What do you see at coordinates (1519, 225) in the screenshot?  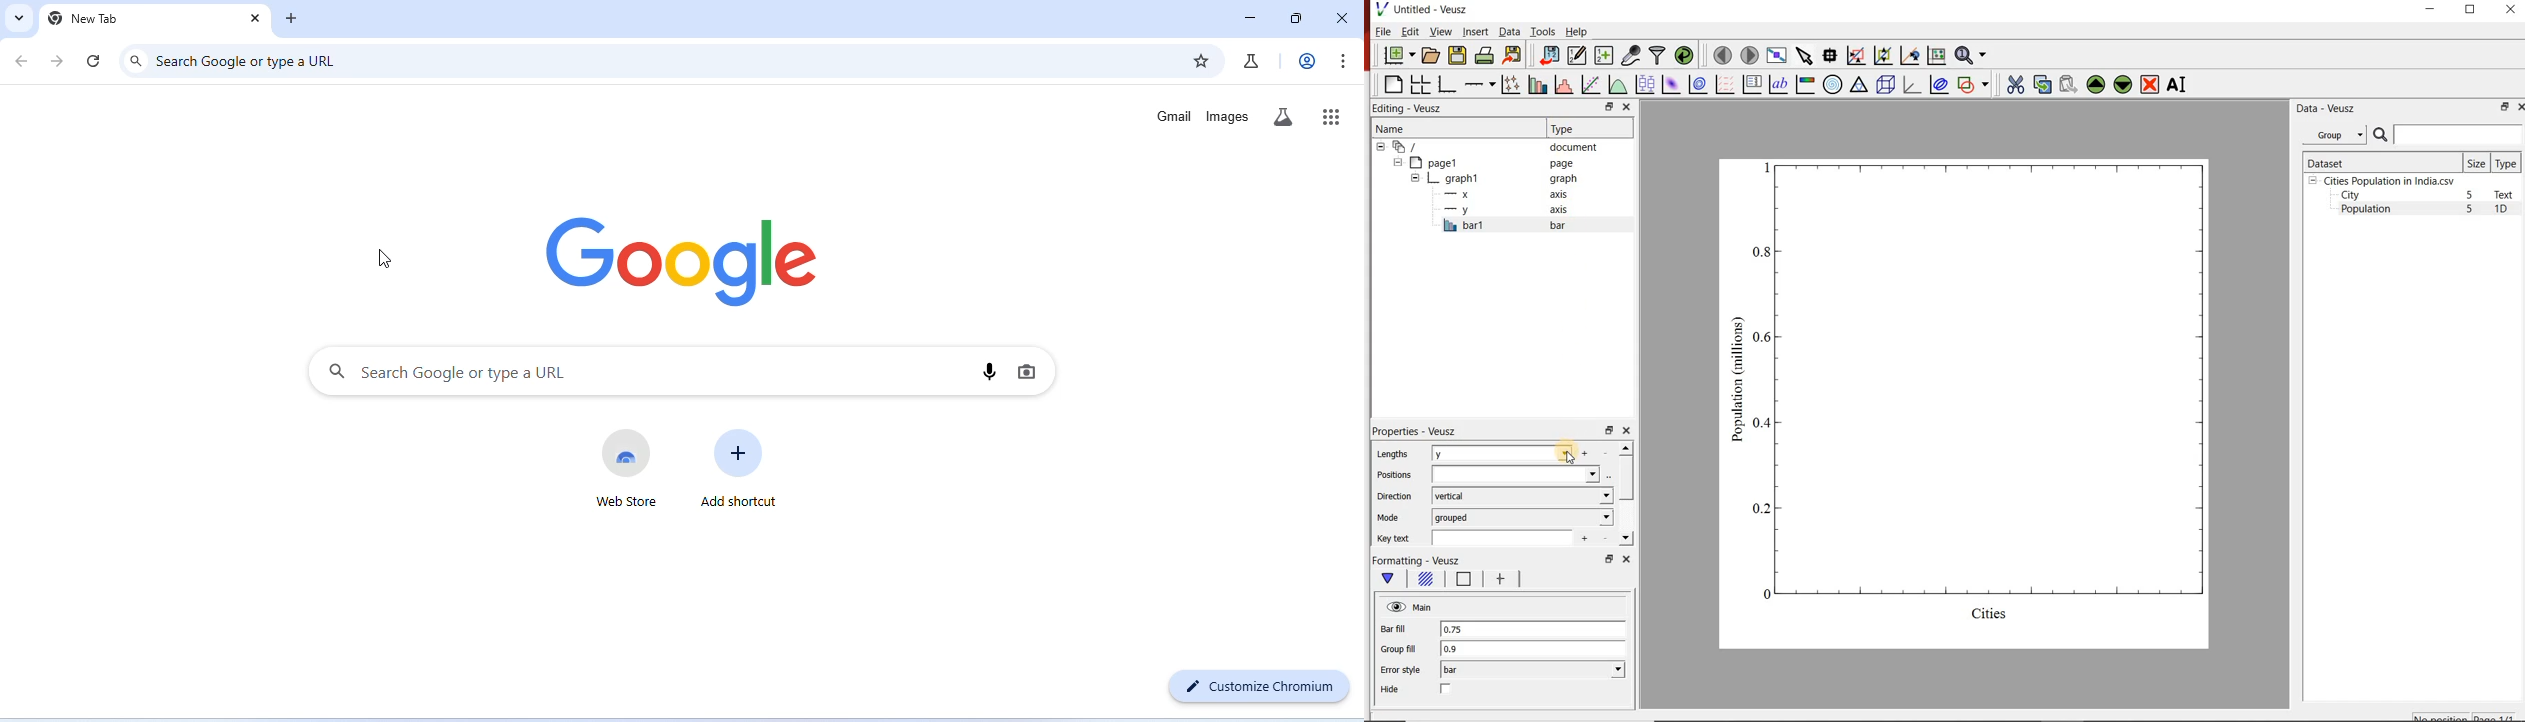 I see `bar1` at bounding box center [1519, 225].